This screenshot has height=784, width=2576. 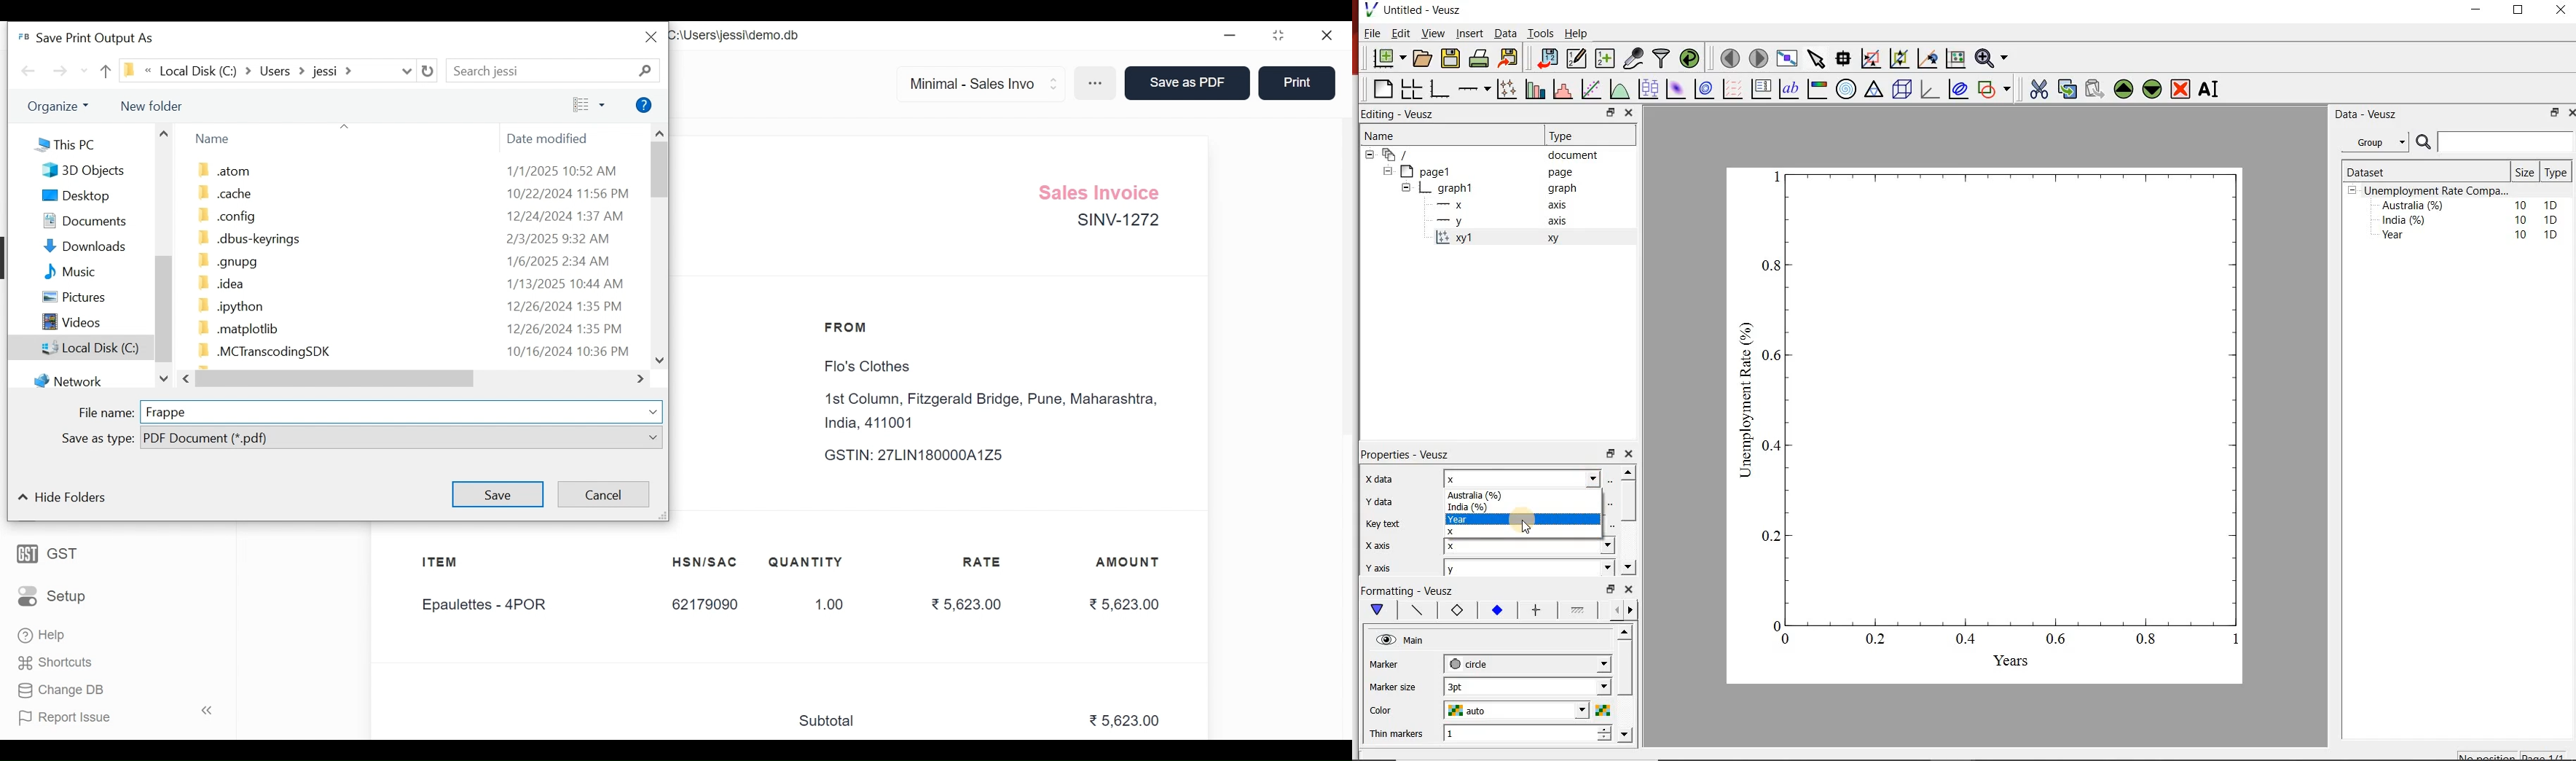 What do you see at coordinates (217, 283) in the screenshot?
I see `.idea` at bounding box center [217, 283].